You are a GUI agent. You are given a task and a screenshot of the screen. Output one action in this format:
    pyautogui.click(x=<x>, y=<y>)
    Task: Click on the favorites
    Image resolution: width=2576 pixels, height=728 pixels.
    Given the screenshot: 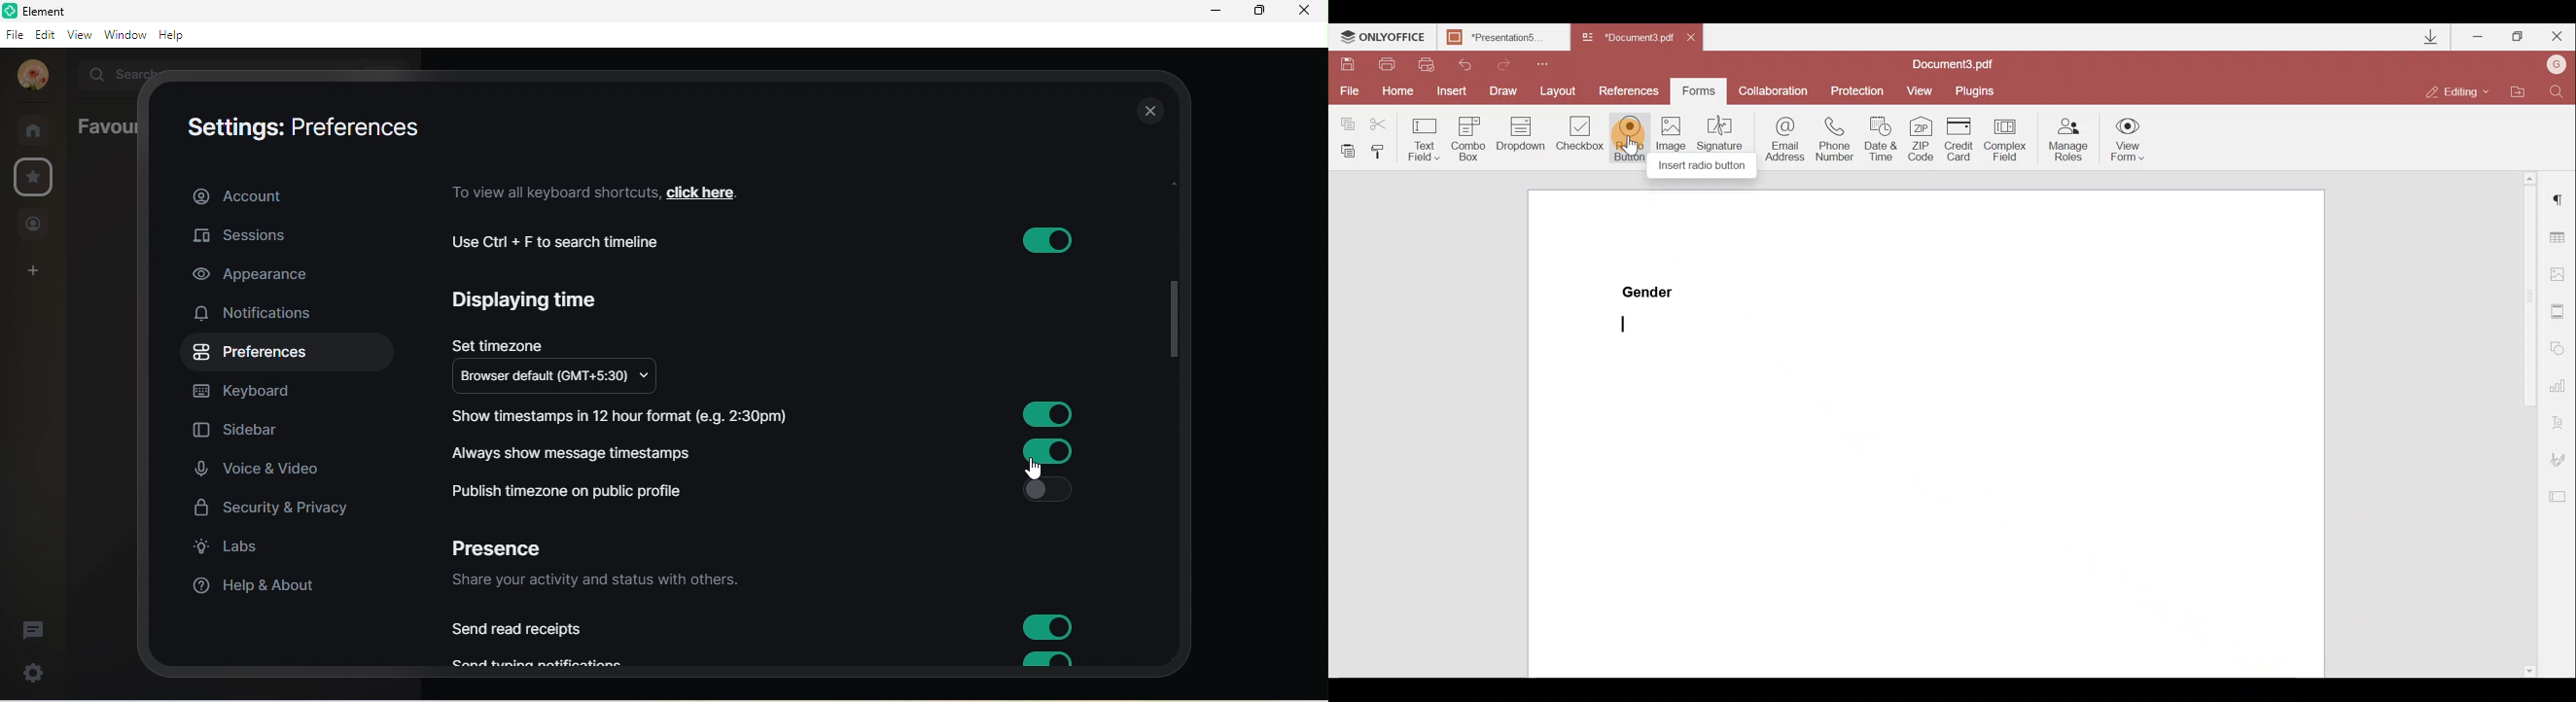 What is the action you would take?
    pyautogui.click(x=32, y=177)
    